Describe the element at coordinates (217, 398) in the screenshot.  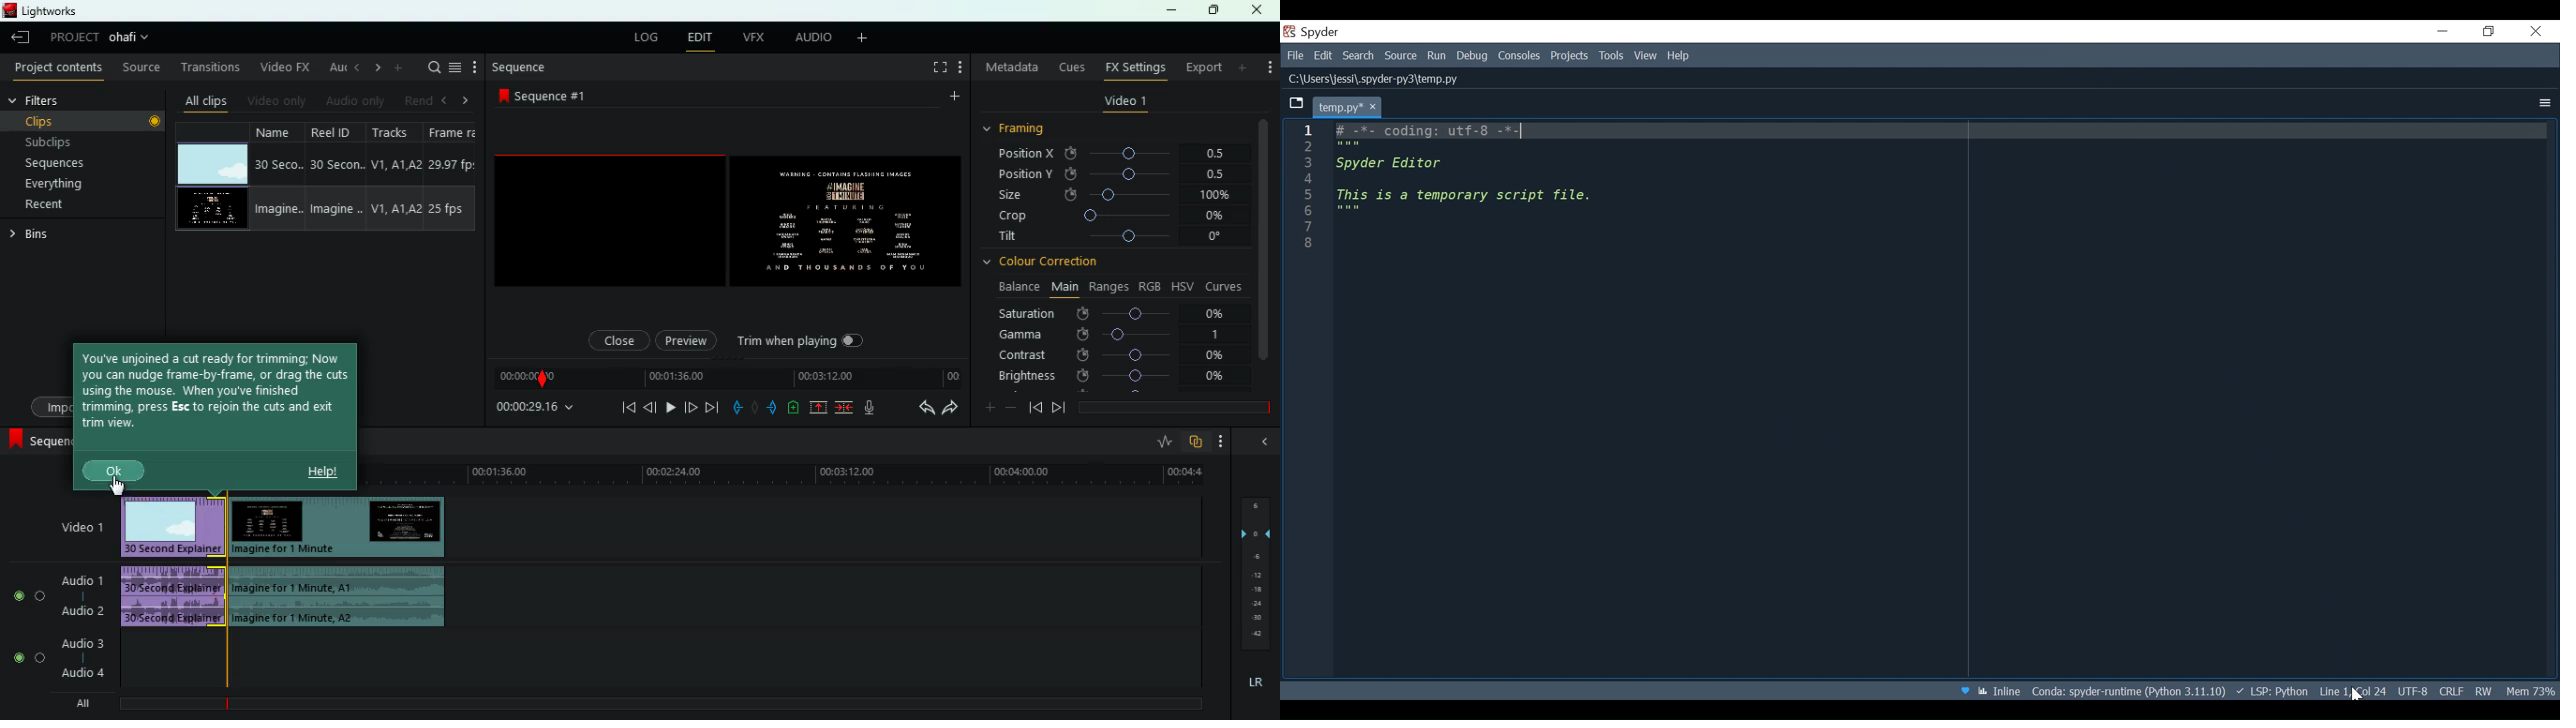
I see `message` at that location.